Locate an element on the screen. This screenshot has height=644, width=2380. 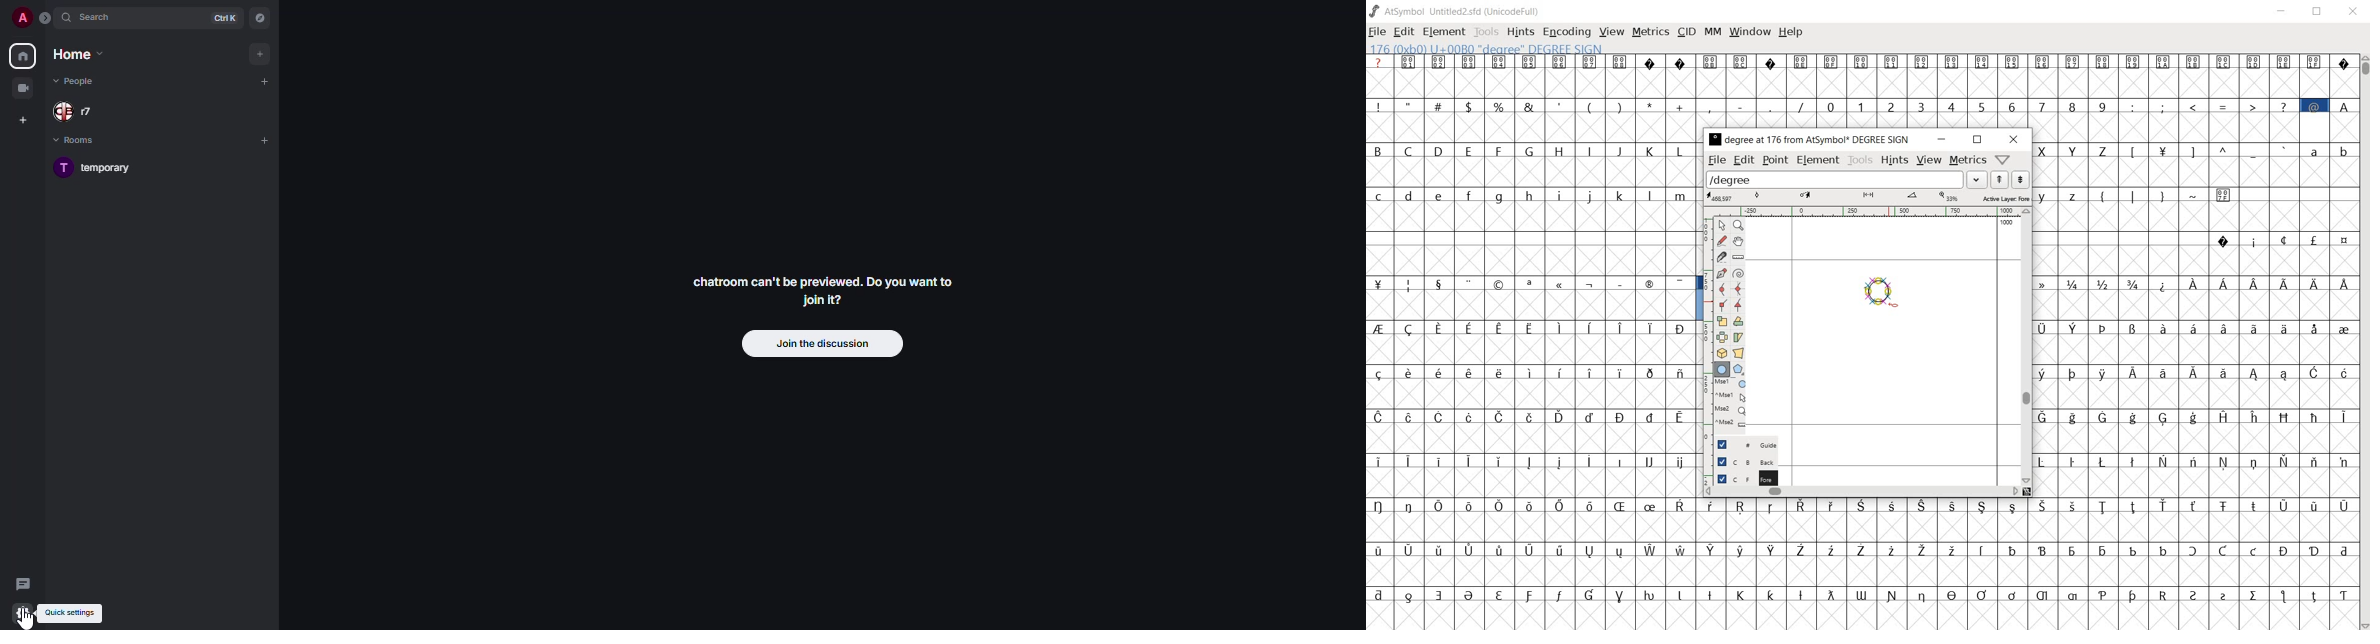
tools is located at coordinates (1486, 31).